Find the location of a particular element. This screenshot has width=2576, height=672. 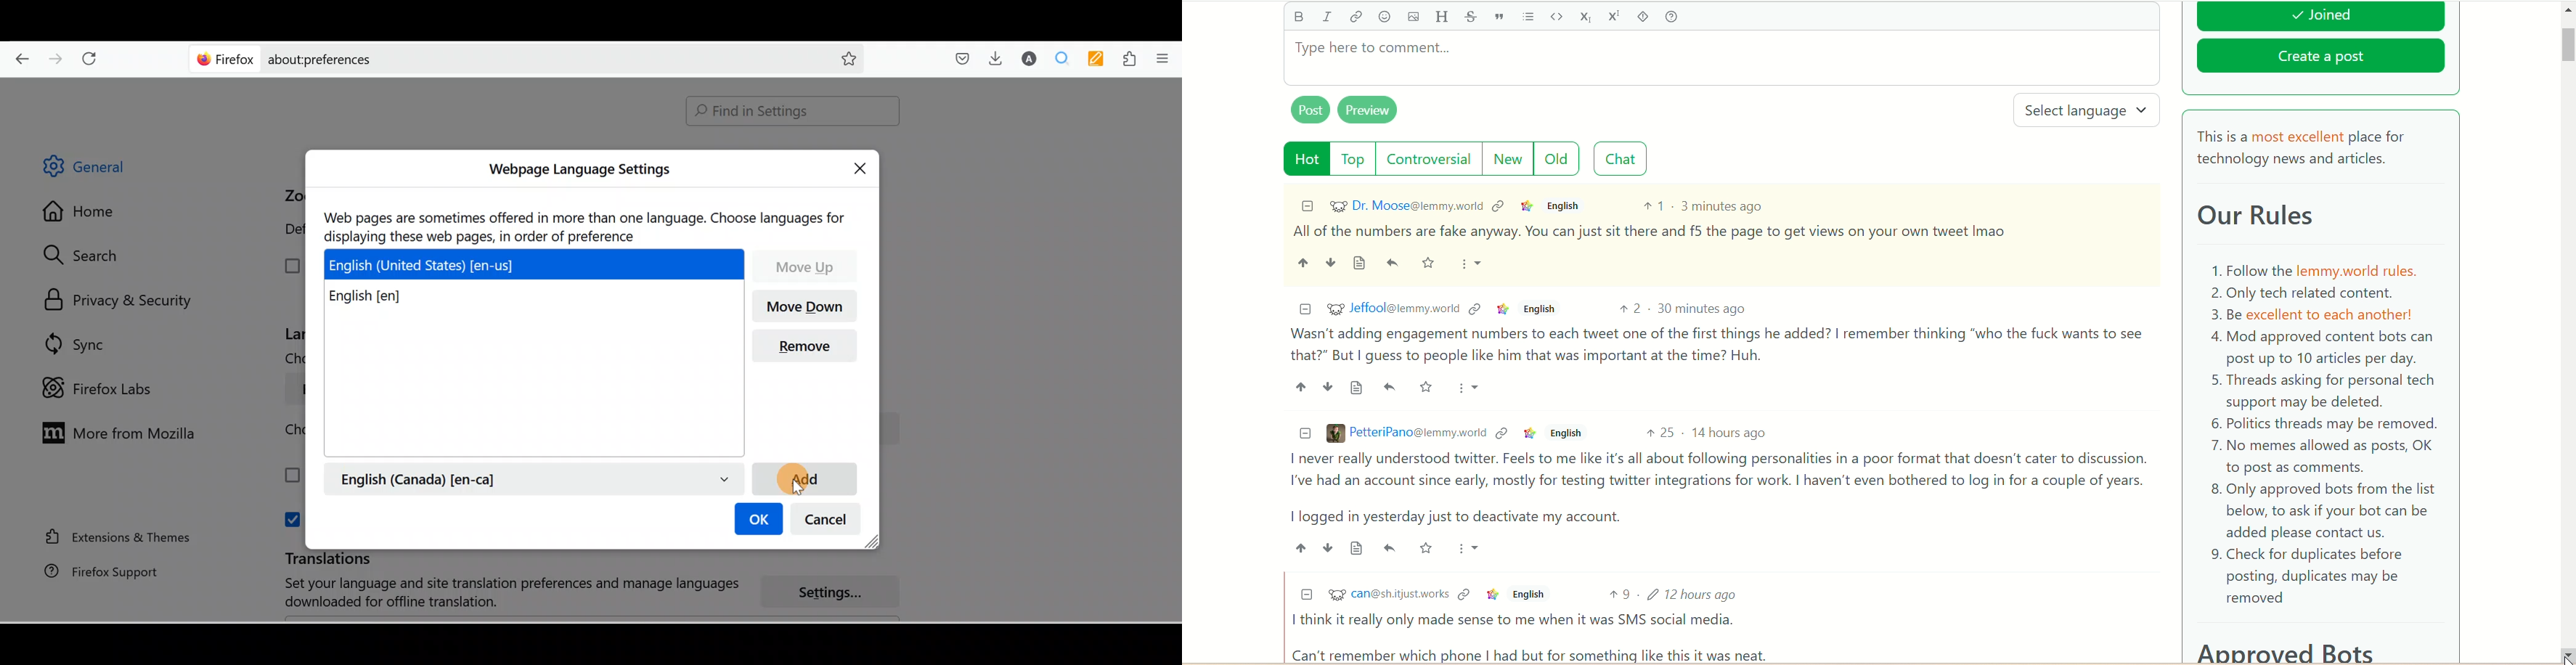

Multi keywords highlighter is located at coordinates (1100, 60).